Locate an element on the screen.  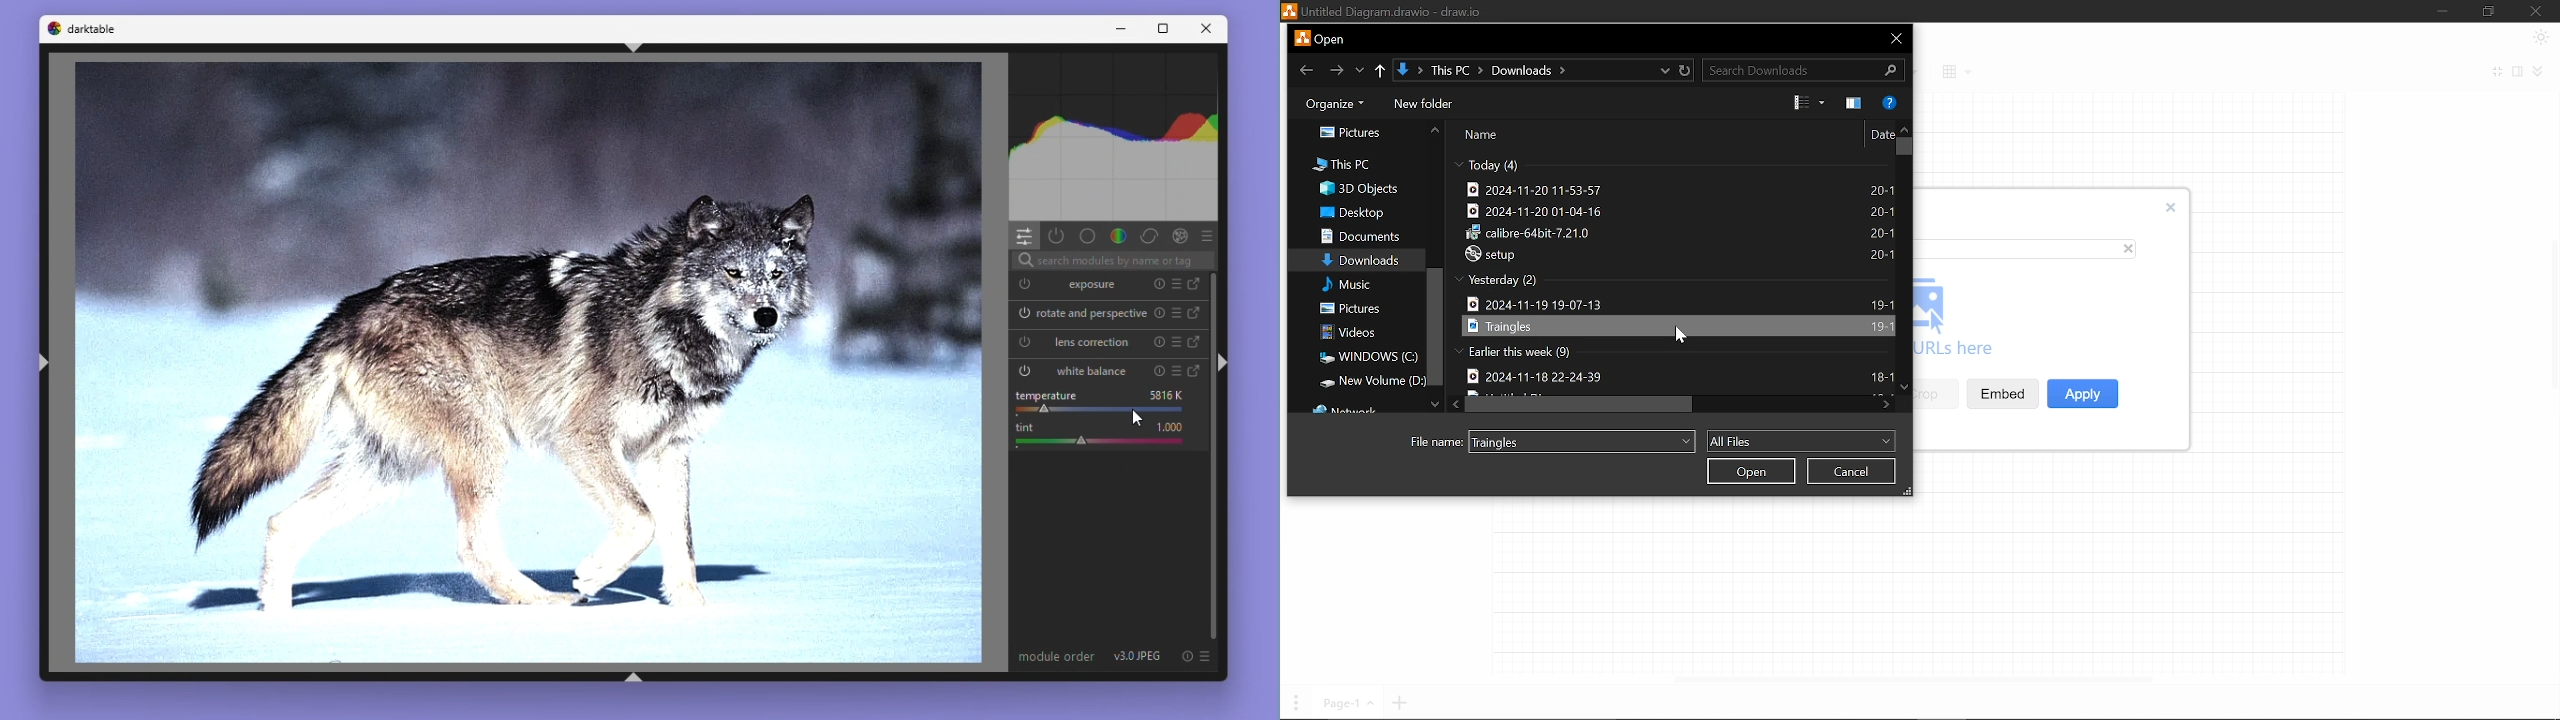
Pictures is located at coordinates (1342, 307).